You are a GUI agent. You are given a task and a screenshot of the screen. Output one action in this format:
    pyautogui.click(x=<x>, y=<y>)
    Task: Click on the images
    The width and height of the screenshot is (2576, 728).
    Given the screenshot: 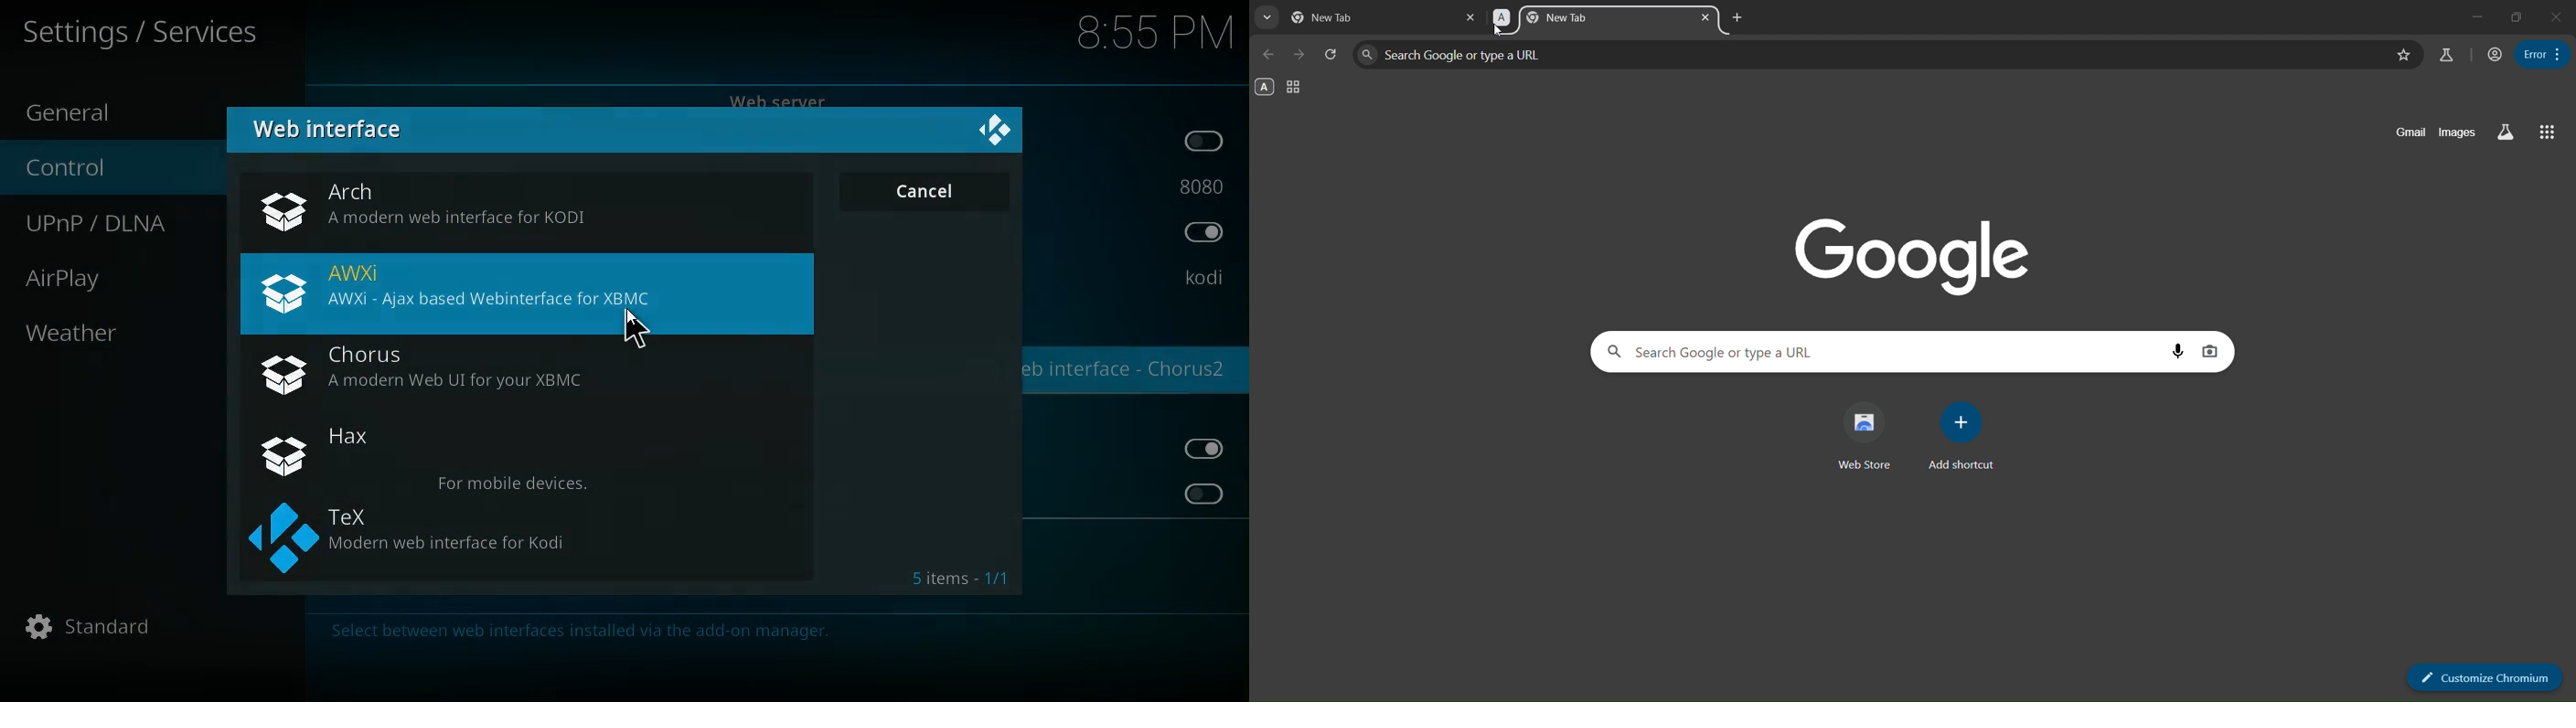 What is the action you would take?
    pyautogui.click(x=2457, y=133)
    